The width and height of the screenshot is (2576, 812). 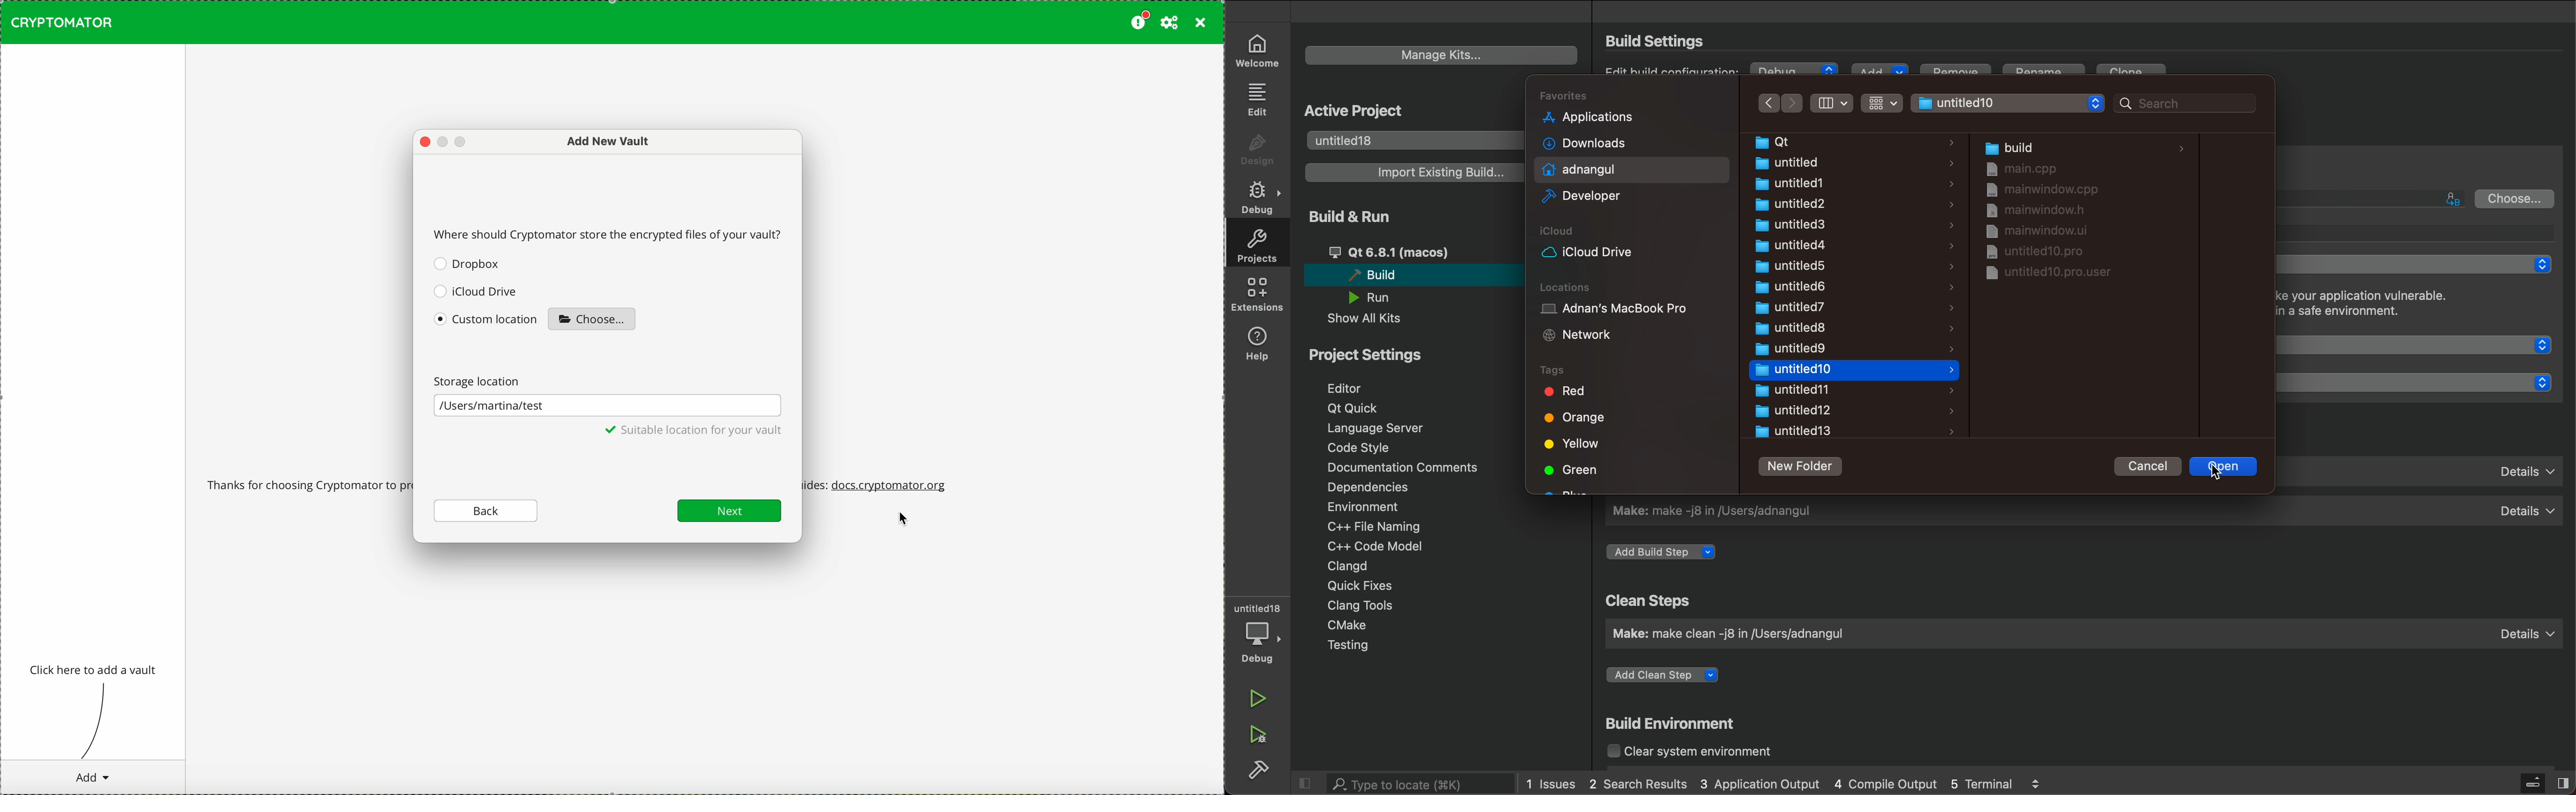 What do you see at coordinates (1979, 782) in the screenshot?
I see `5 Terminal` at bounding box center [1979, 782].